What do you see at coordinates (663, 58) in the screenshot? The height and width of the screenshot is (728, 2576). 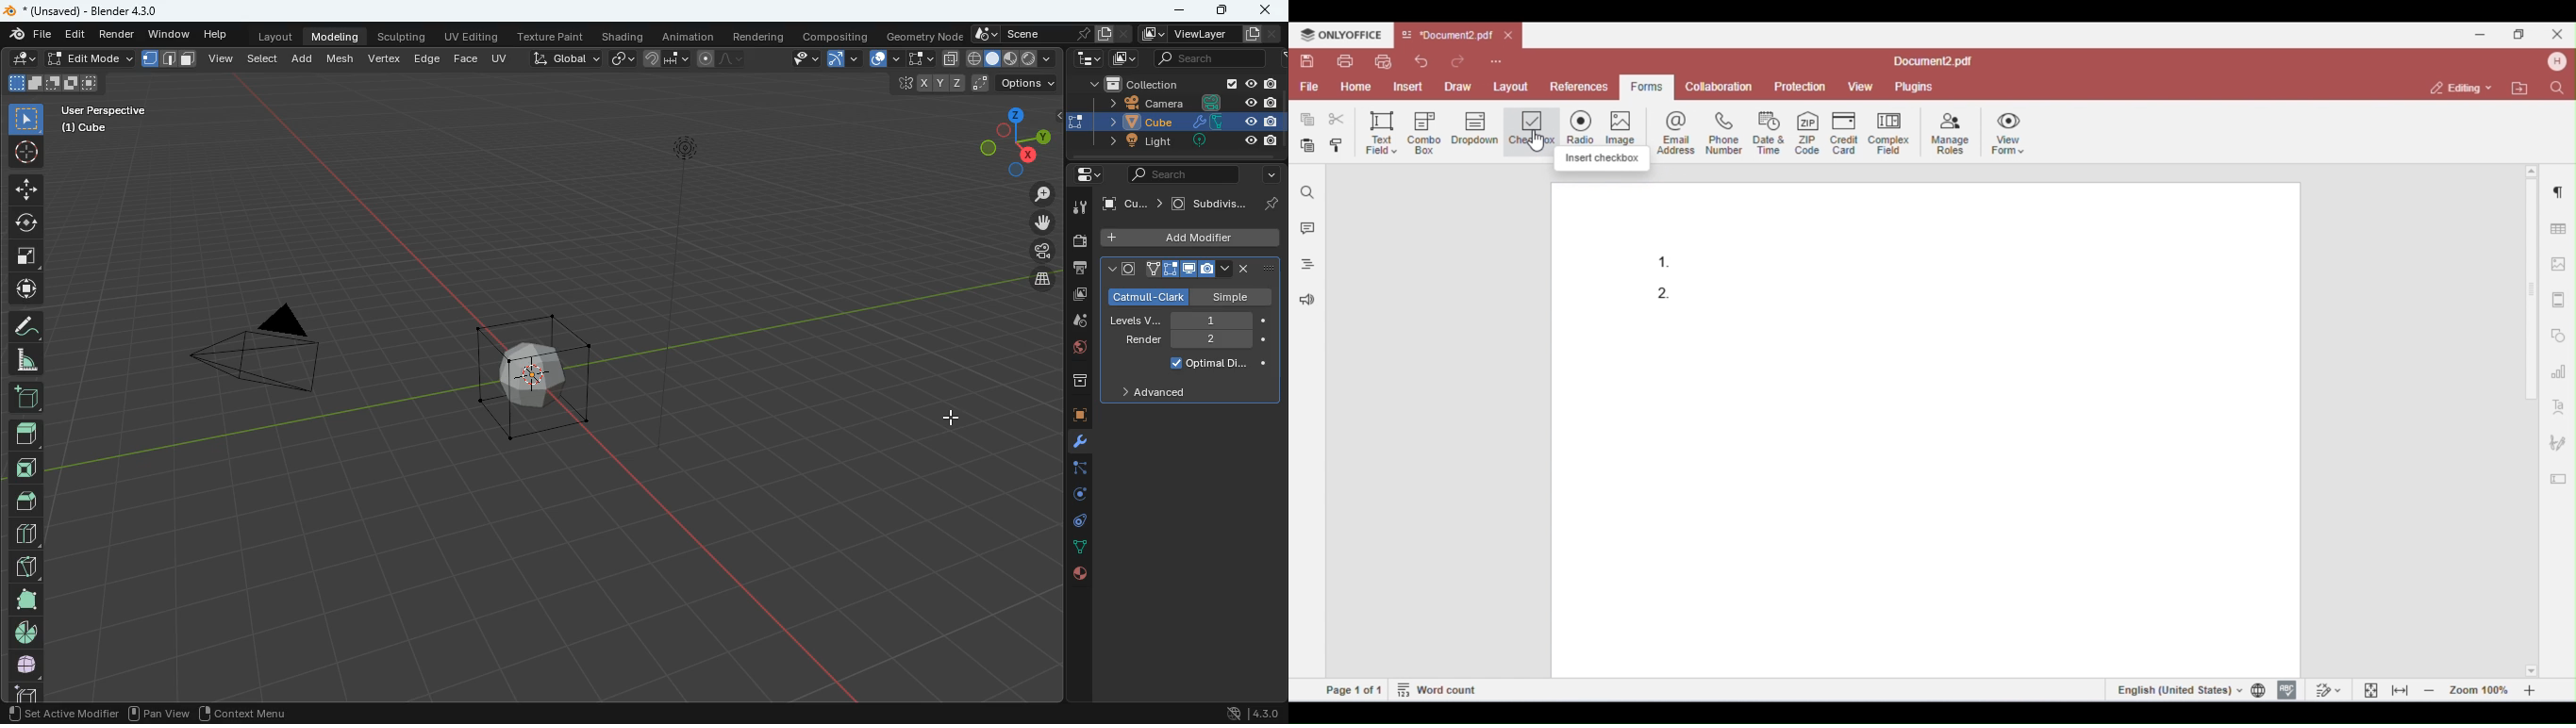 I see `join` at bounding box center [663, 58].